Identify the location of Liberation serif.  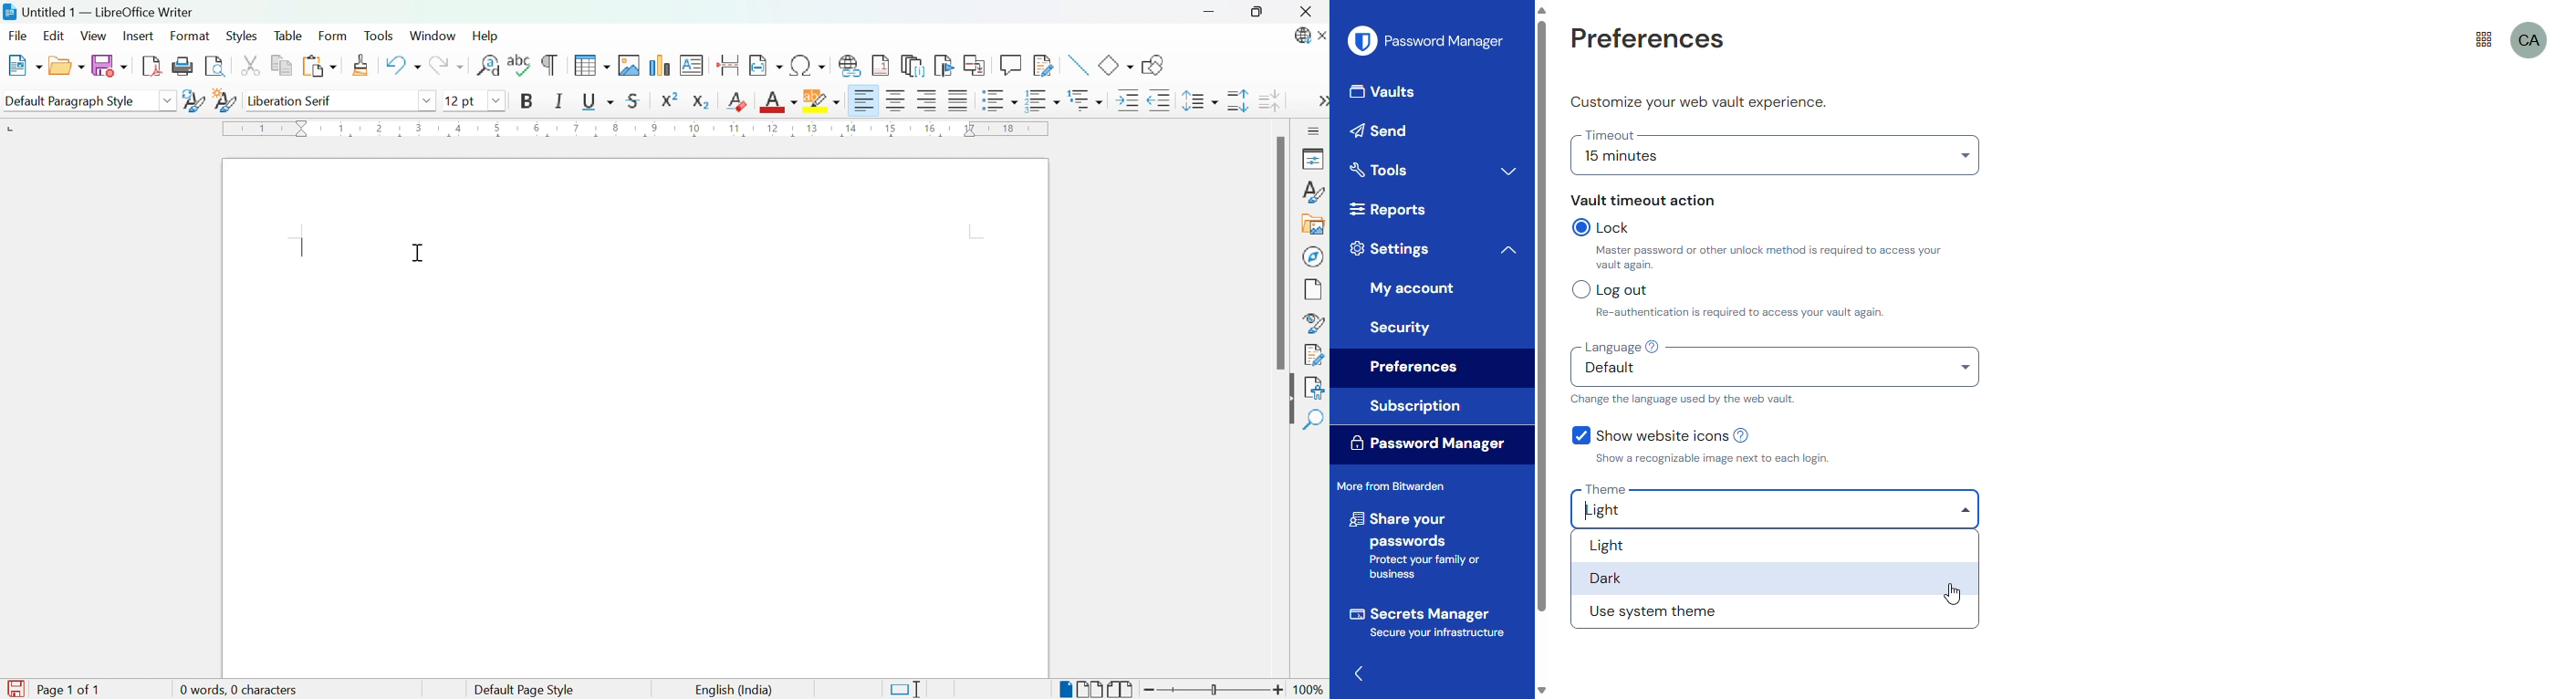
(293, 102).